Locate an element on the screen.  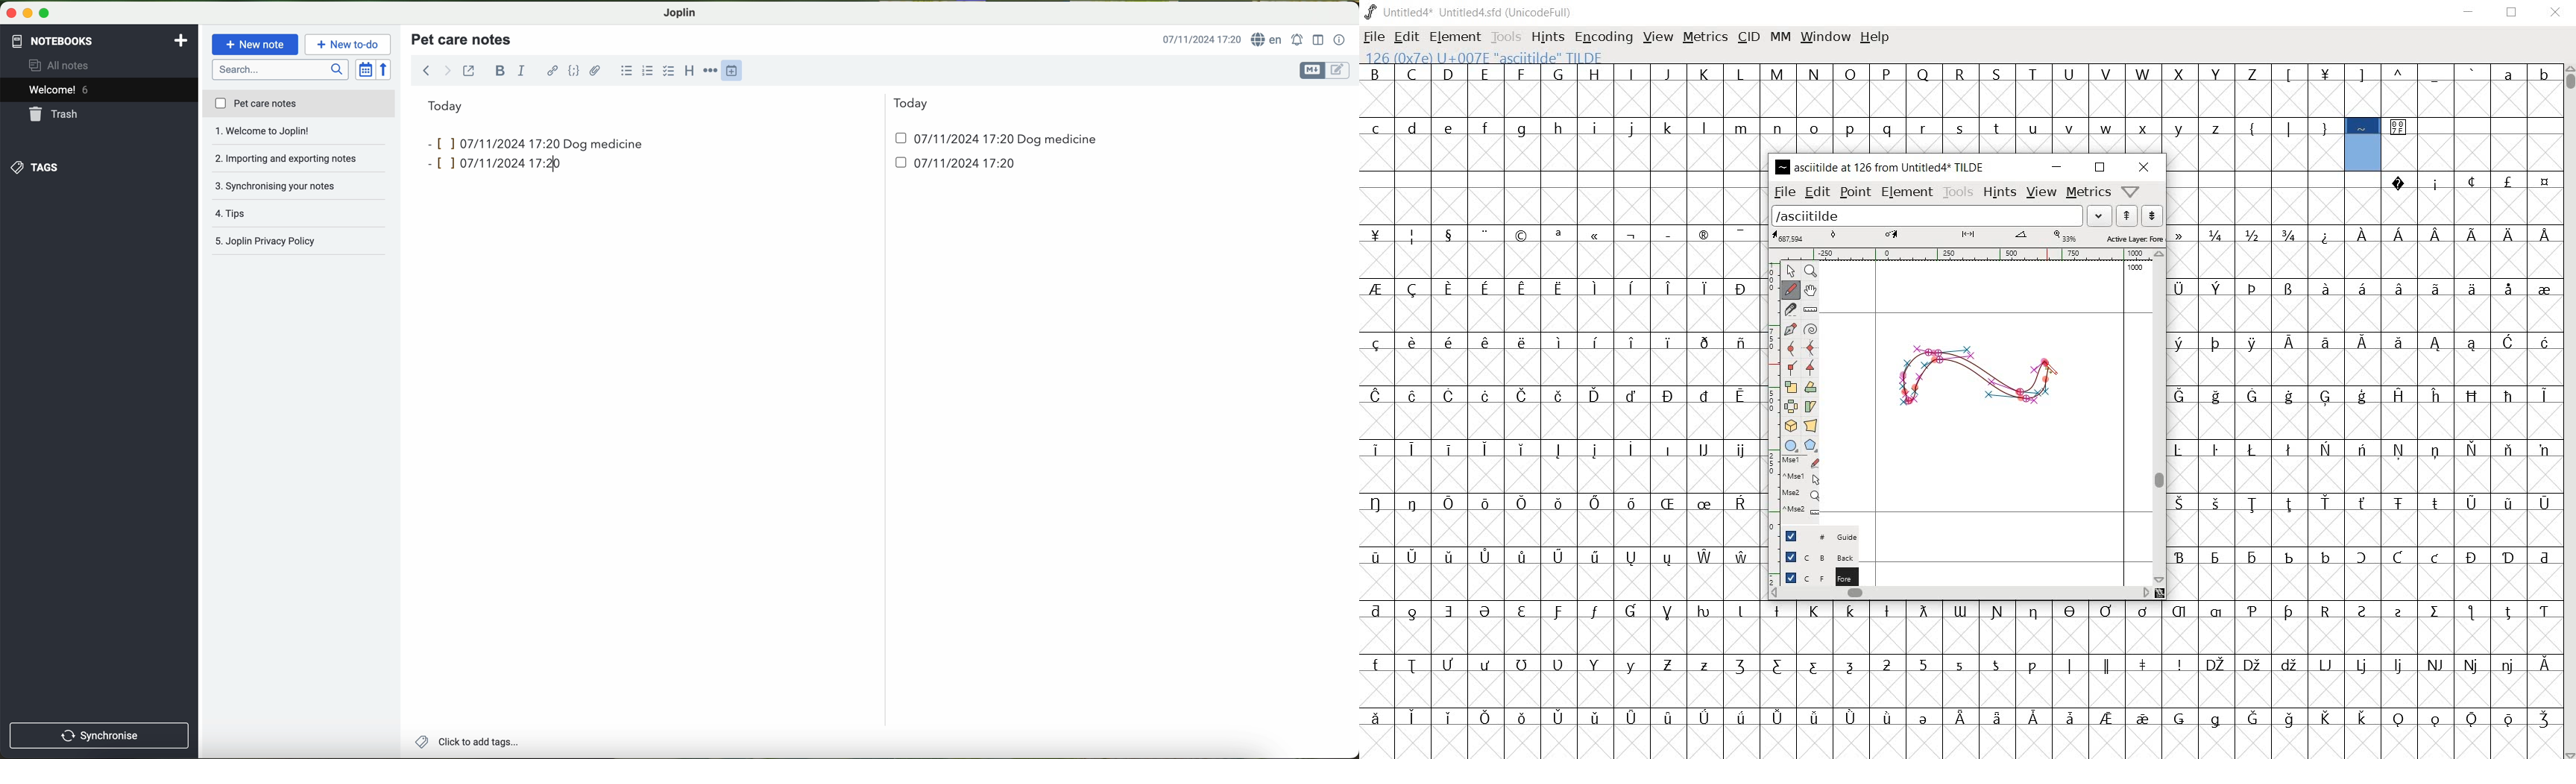
search bar is located at coordinates (282, 69).